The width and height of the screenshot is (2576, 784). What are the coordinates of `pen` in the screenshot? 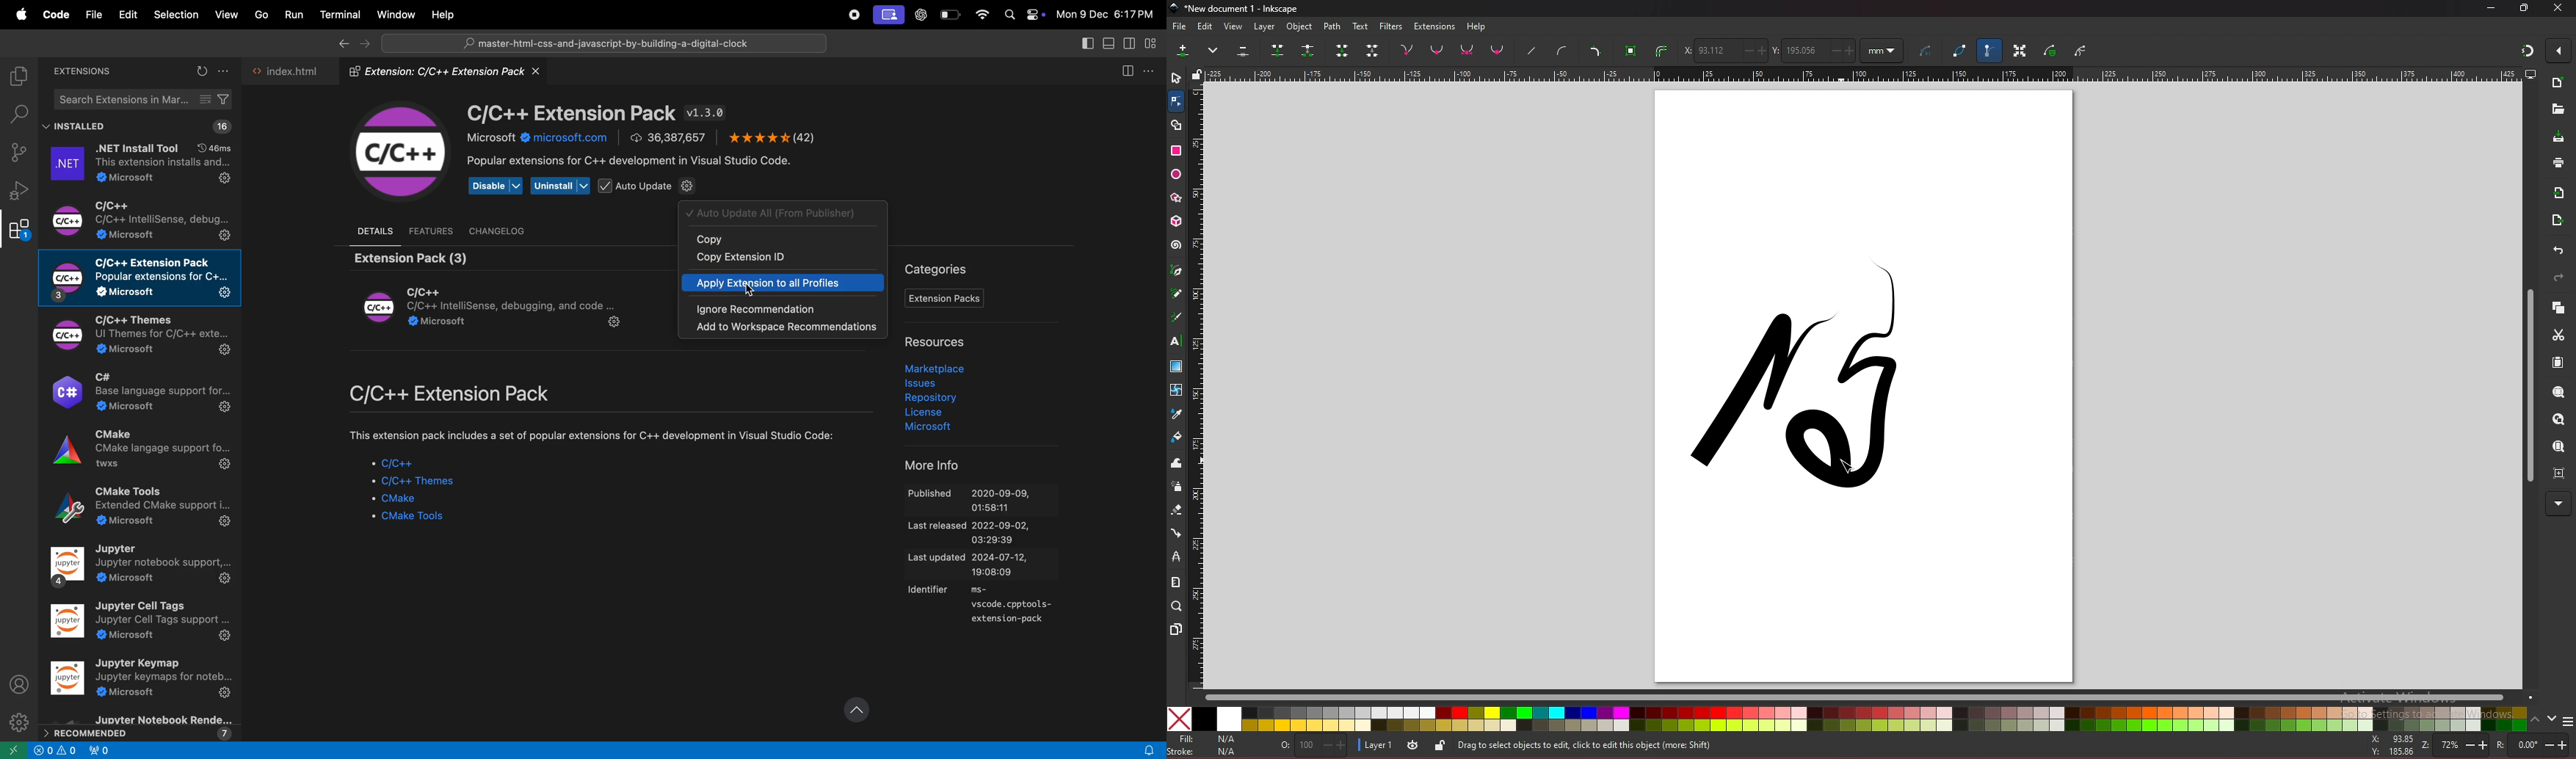 It's located at (1178, 269).